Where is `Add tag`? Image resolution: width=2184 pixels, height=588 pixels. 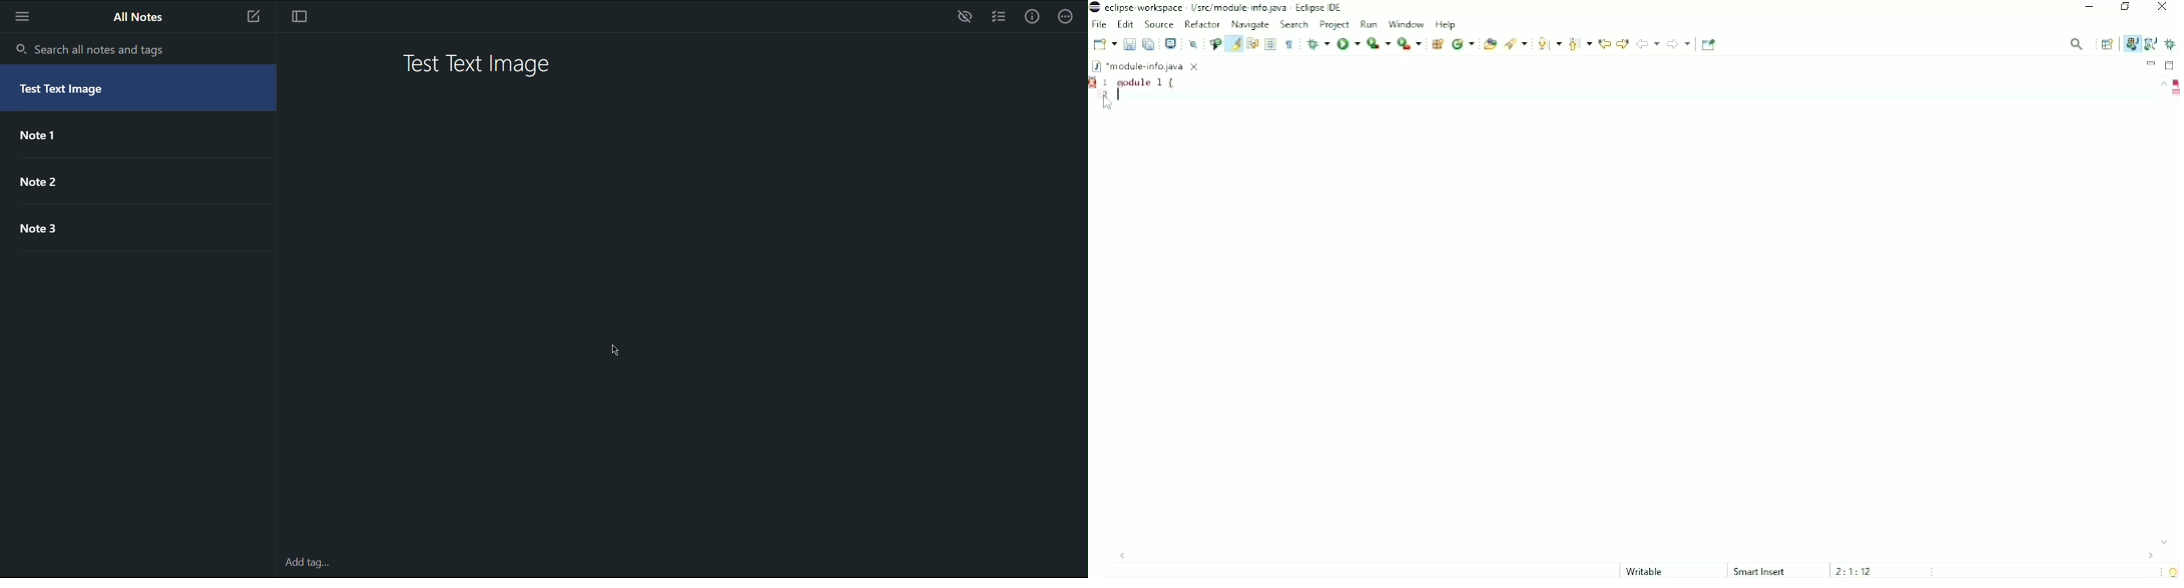
Add tag is located at coordinates (305, 563).